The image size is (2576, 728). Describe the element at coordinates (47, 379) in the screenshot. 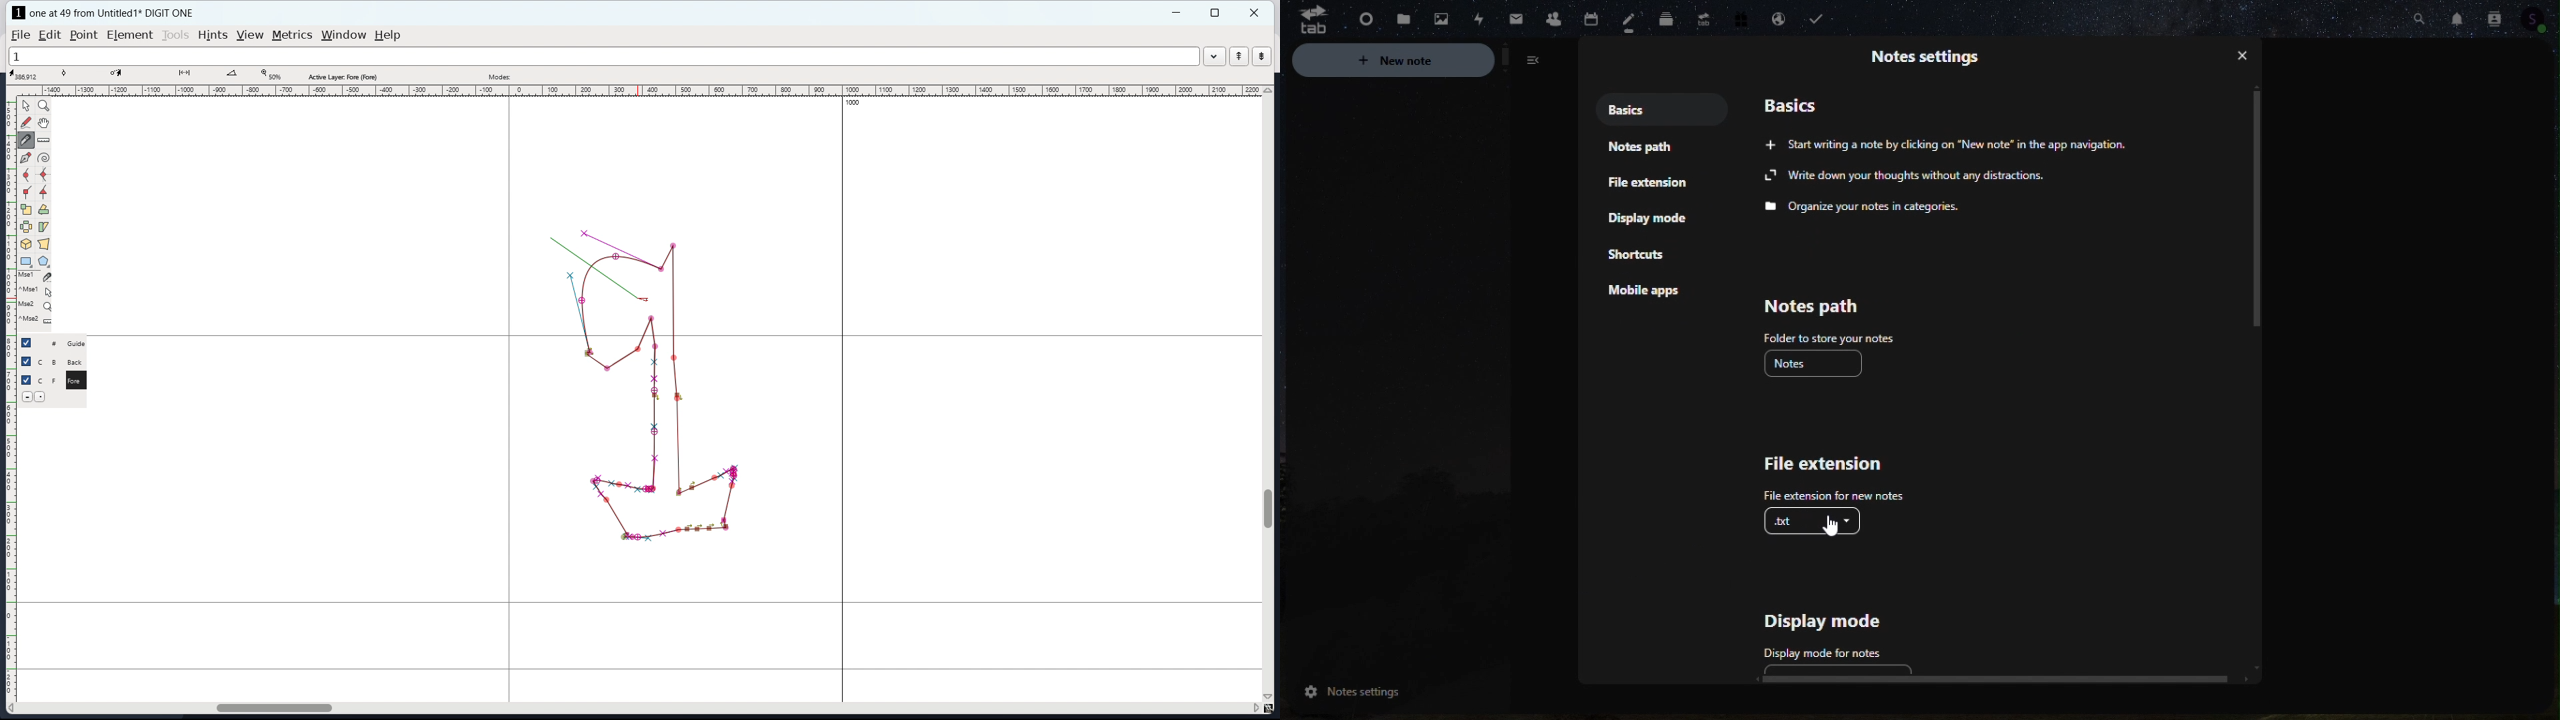

I see `C F` at that location.